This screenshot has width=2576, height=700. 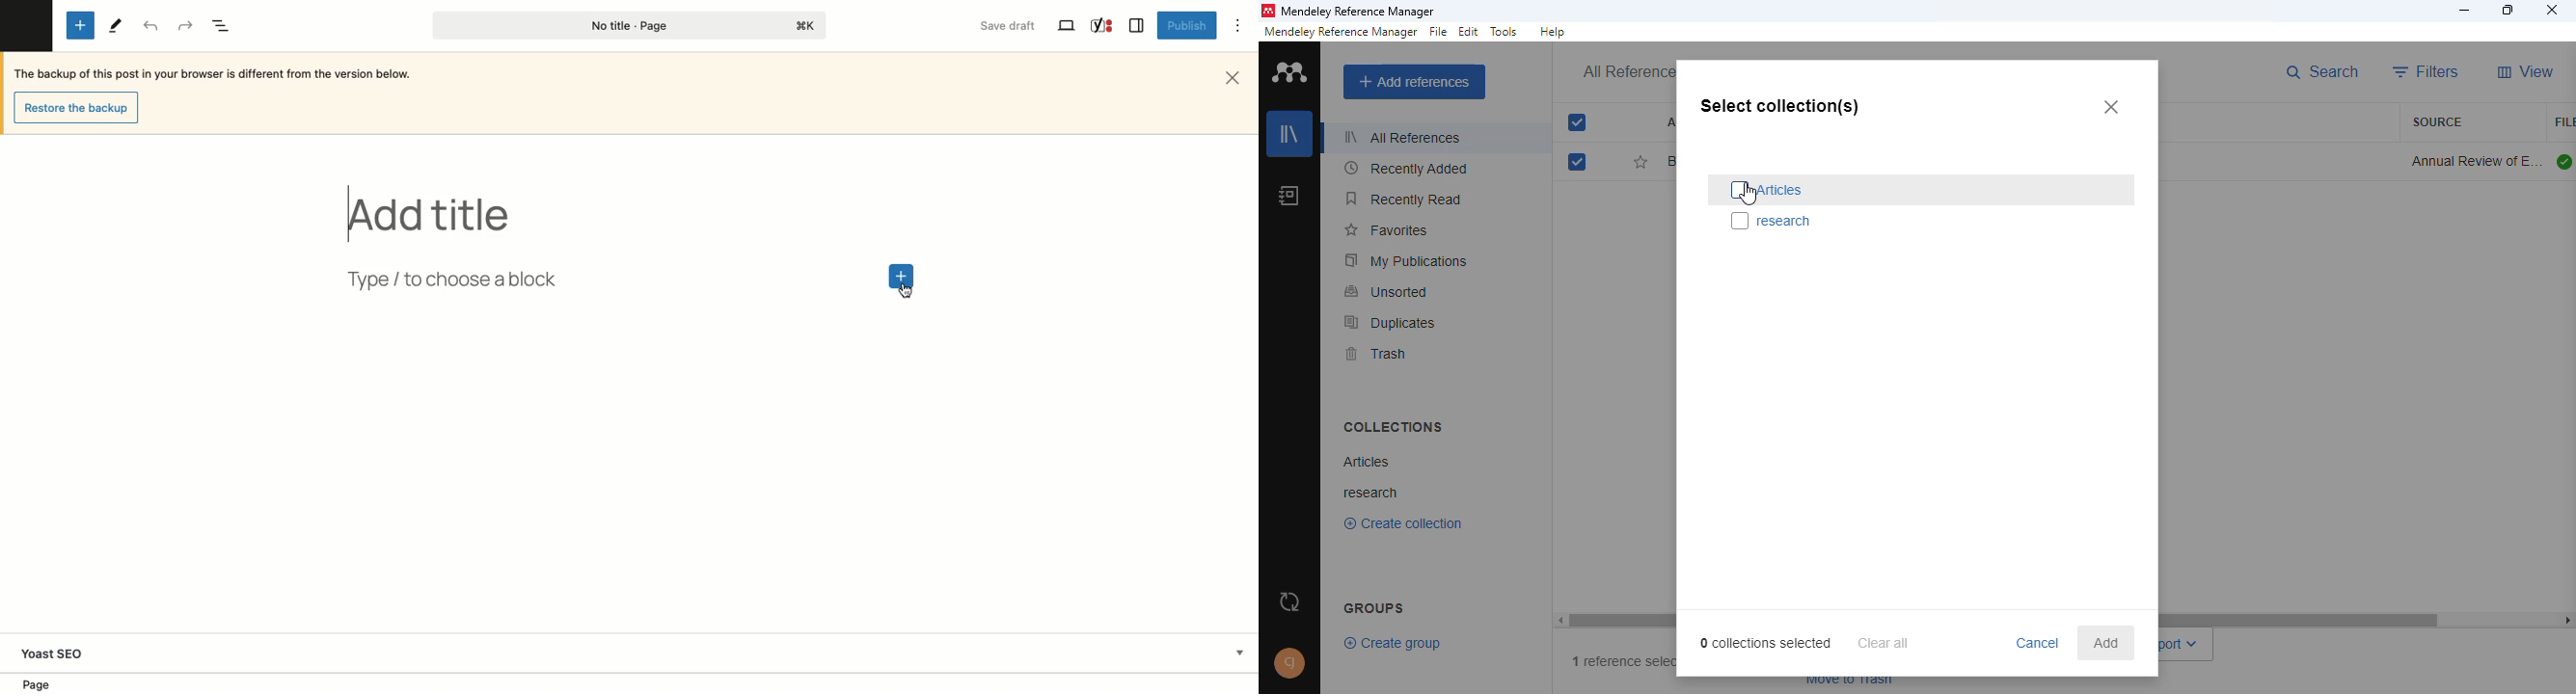 I want to click on select, so click(x=1739, y=189).